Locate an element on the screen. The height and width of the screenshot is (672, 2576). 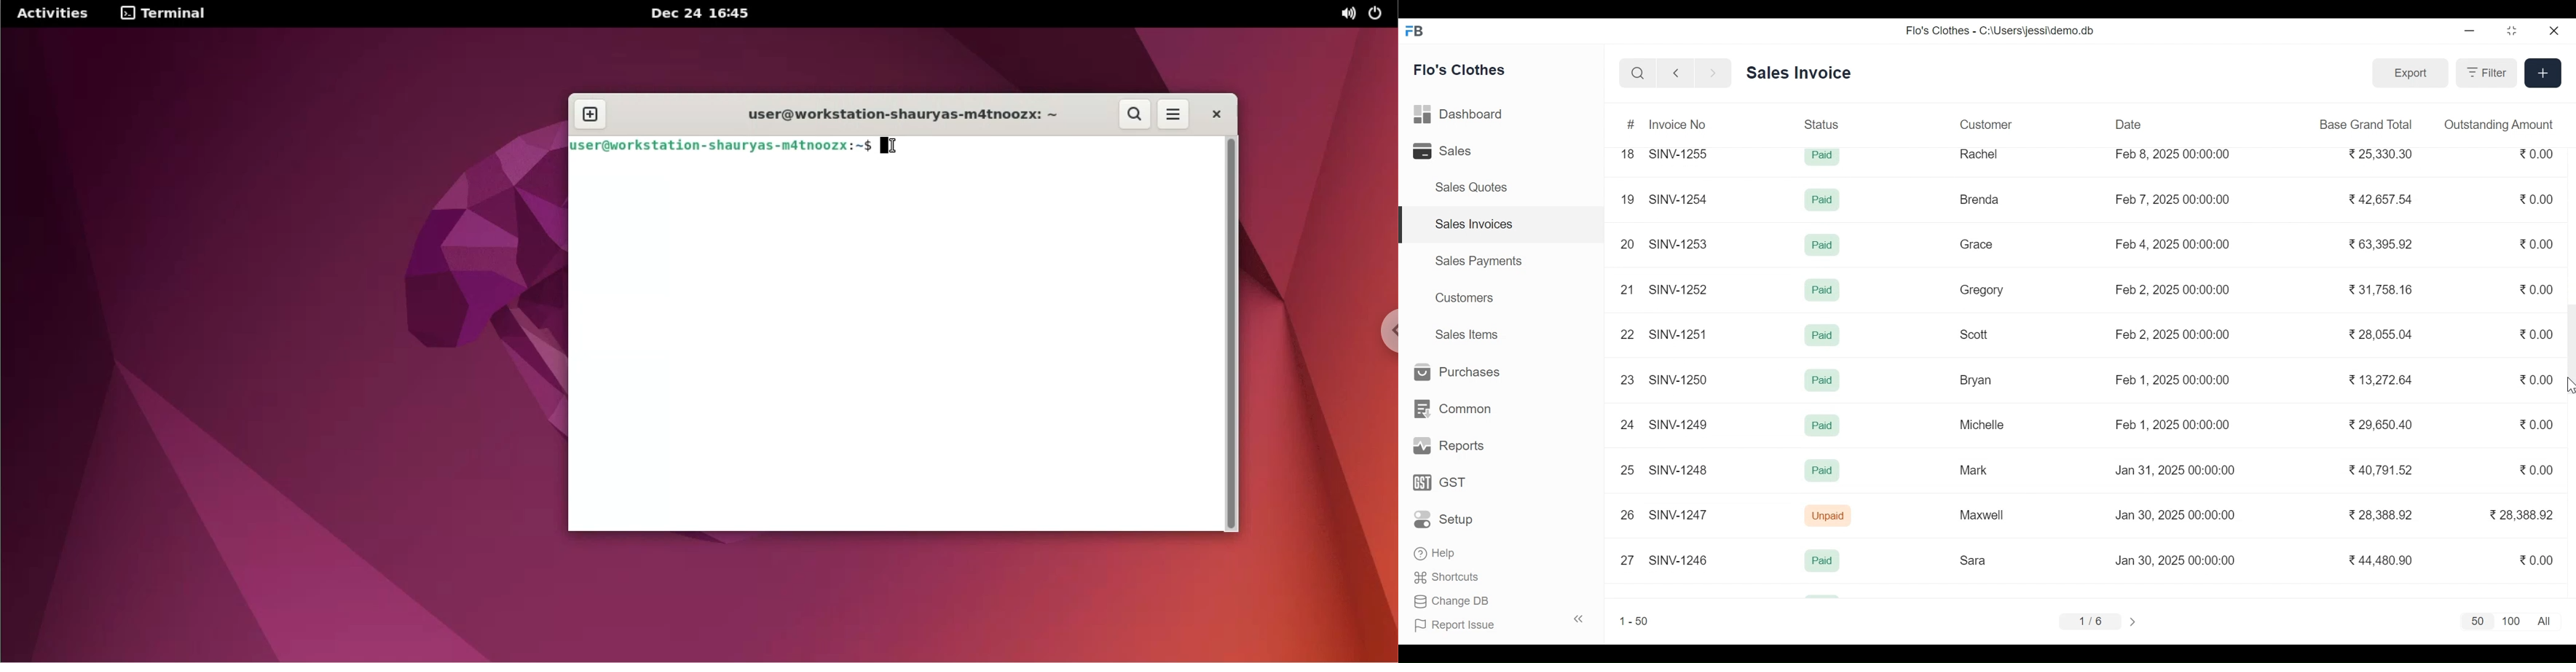
Paid is located at coordinates (1823, 336).